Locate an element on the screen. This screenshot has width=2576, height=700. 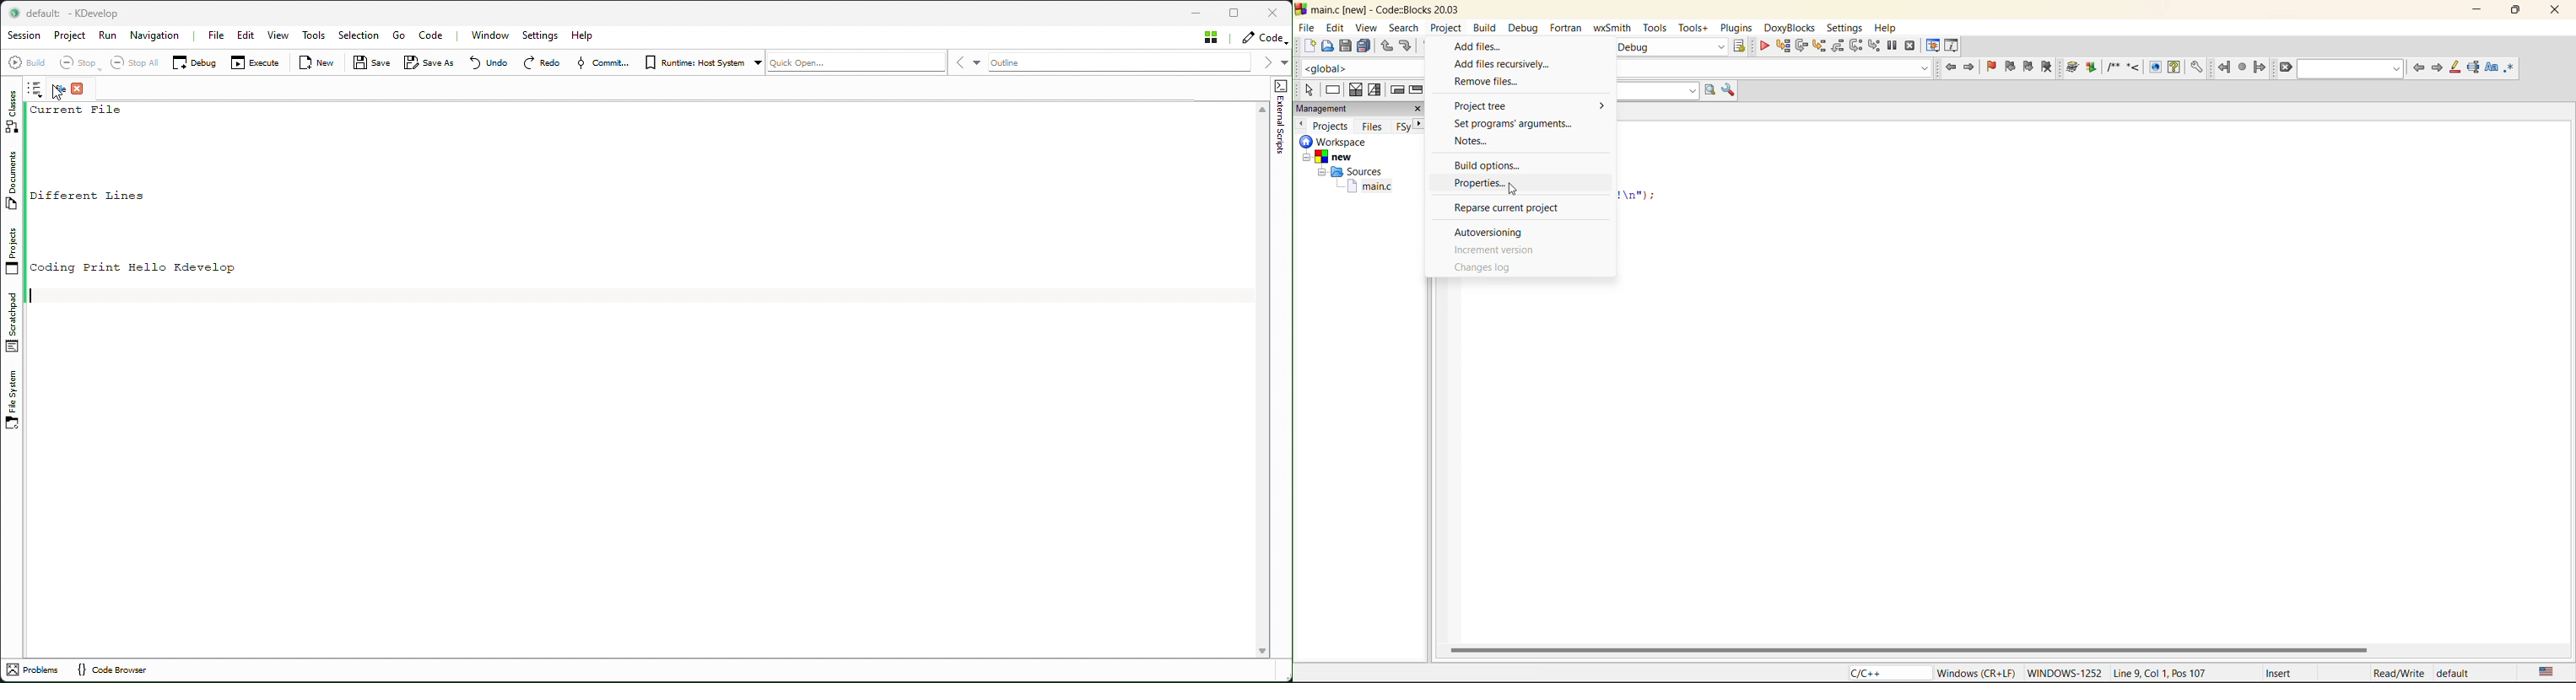
file is located at coordinates (1307, 30).